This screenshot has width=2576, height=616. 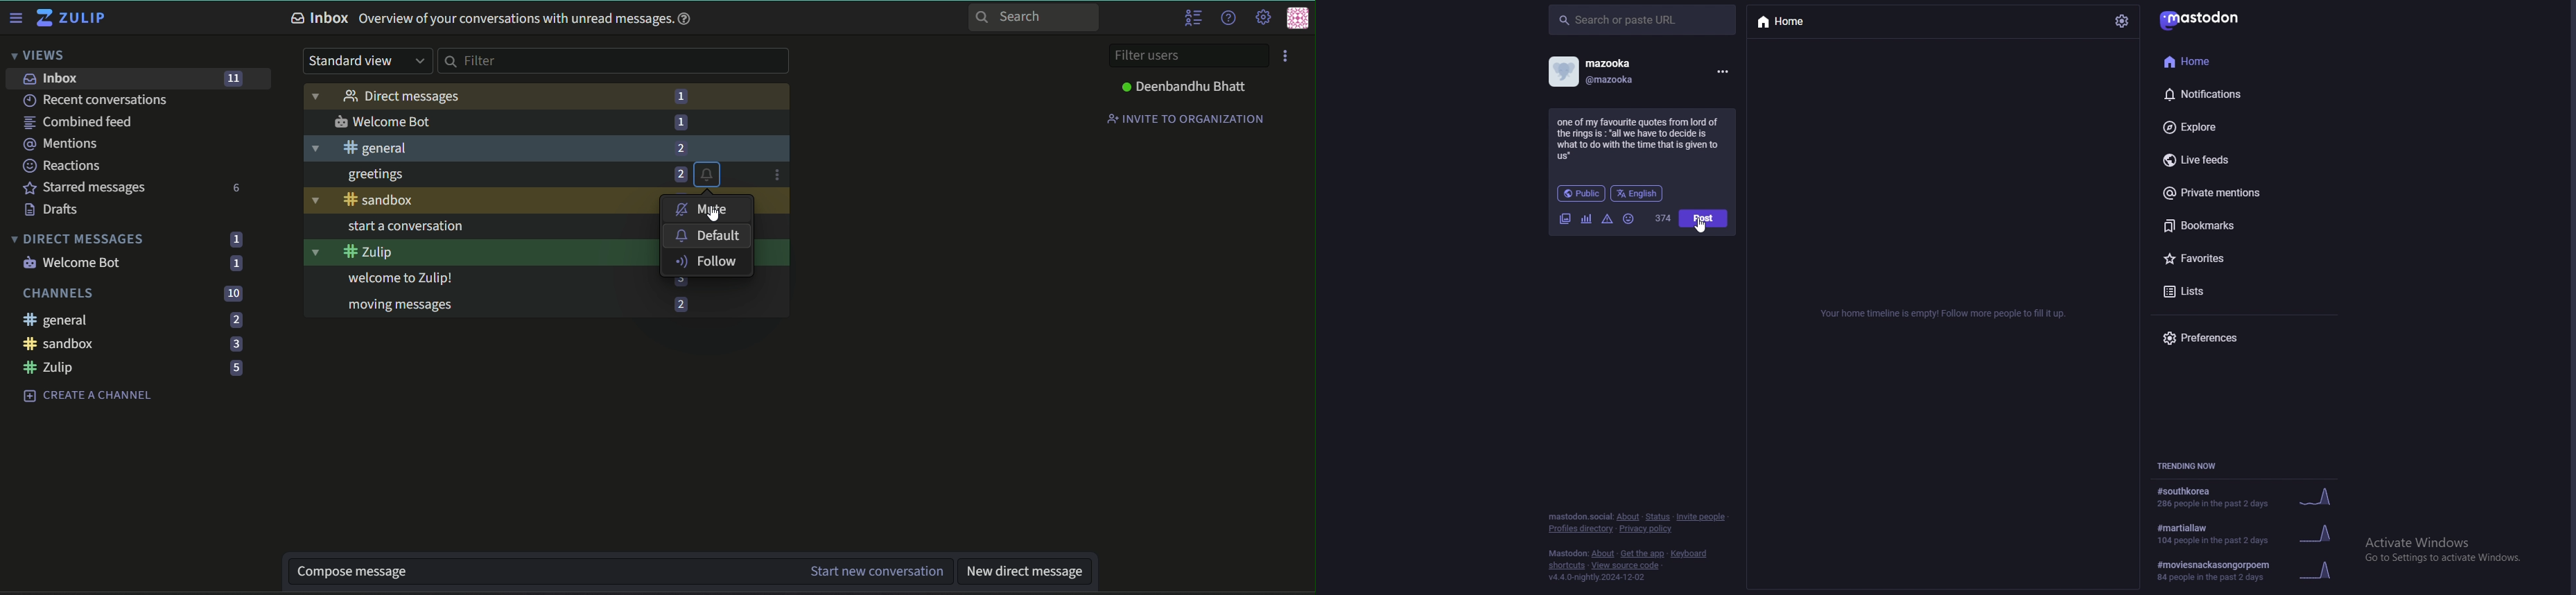 What do you see at coordinates (1022, 571) in the screenshot?
I see `new direct message` at bounding box center [1022, 571].